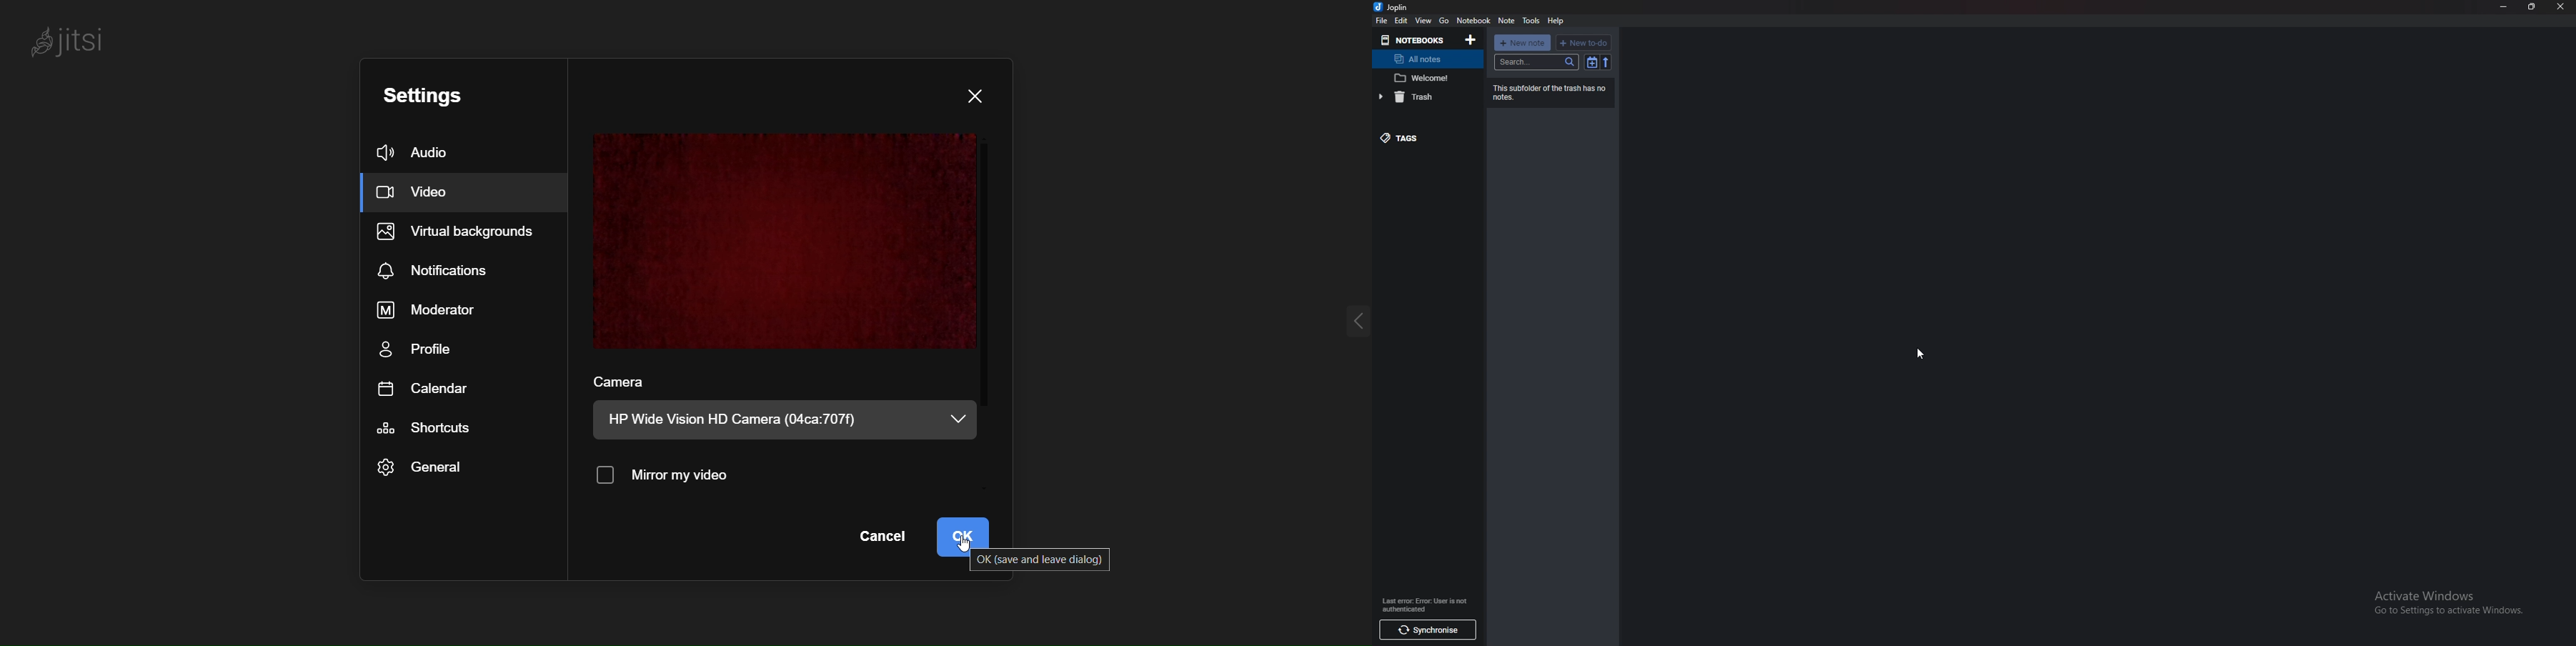  What do you see at coordinates (1474, 21) in the screenshot?
I see `note book` at bounding box center [1474, 21].